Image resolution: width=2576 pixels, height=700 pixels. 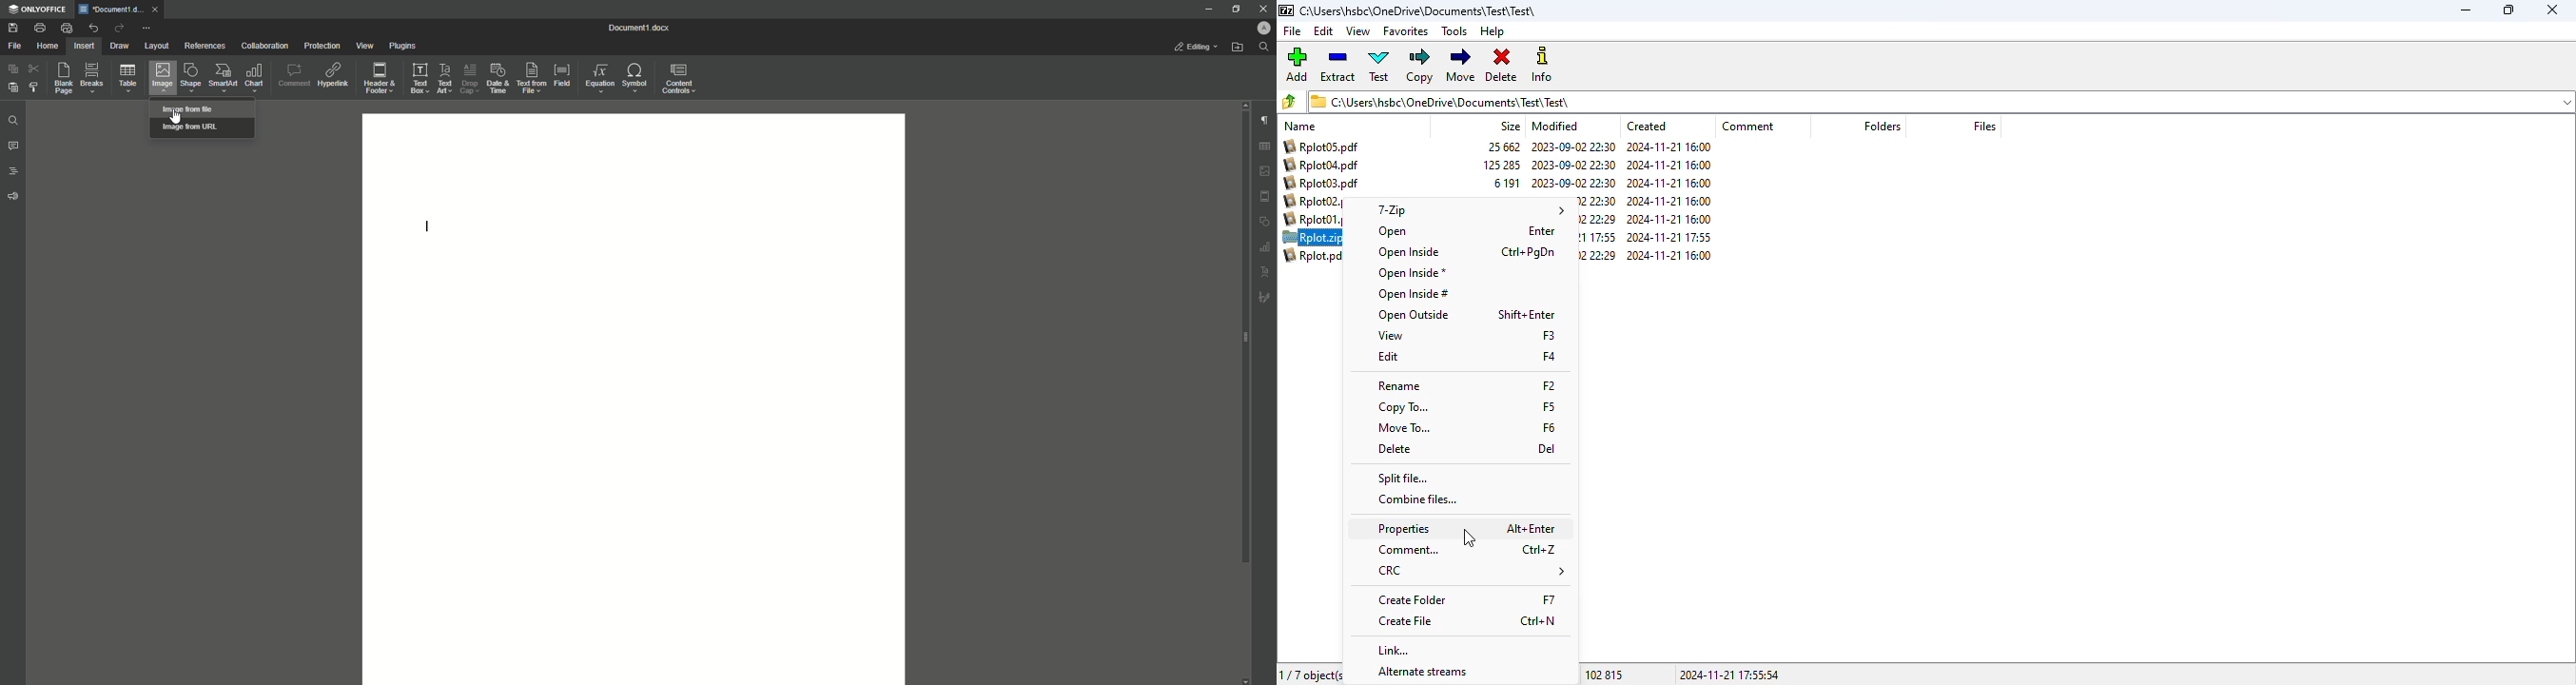 I want to click on modified date & time, so click(x=1573, y=167).